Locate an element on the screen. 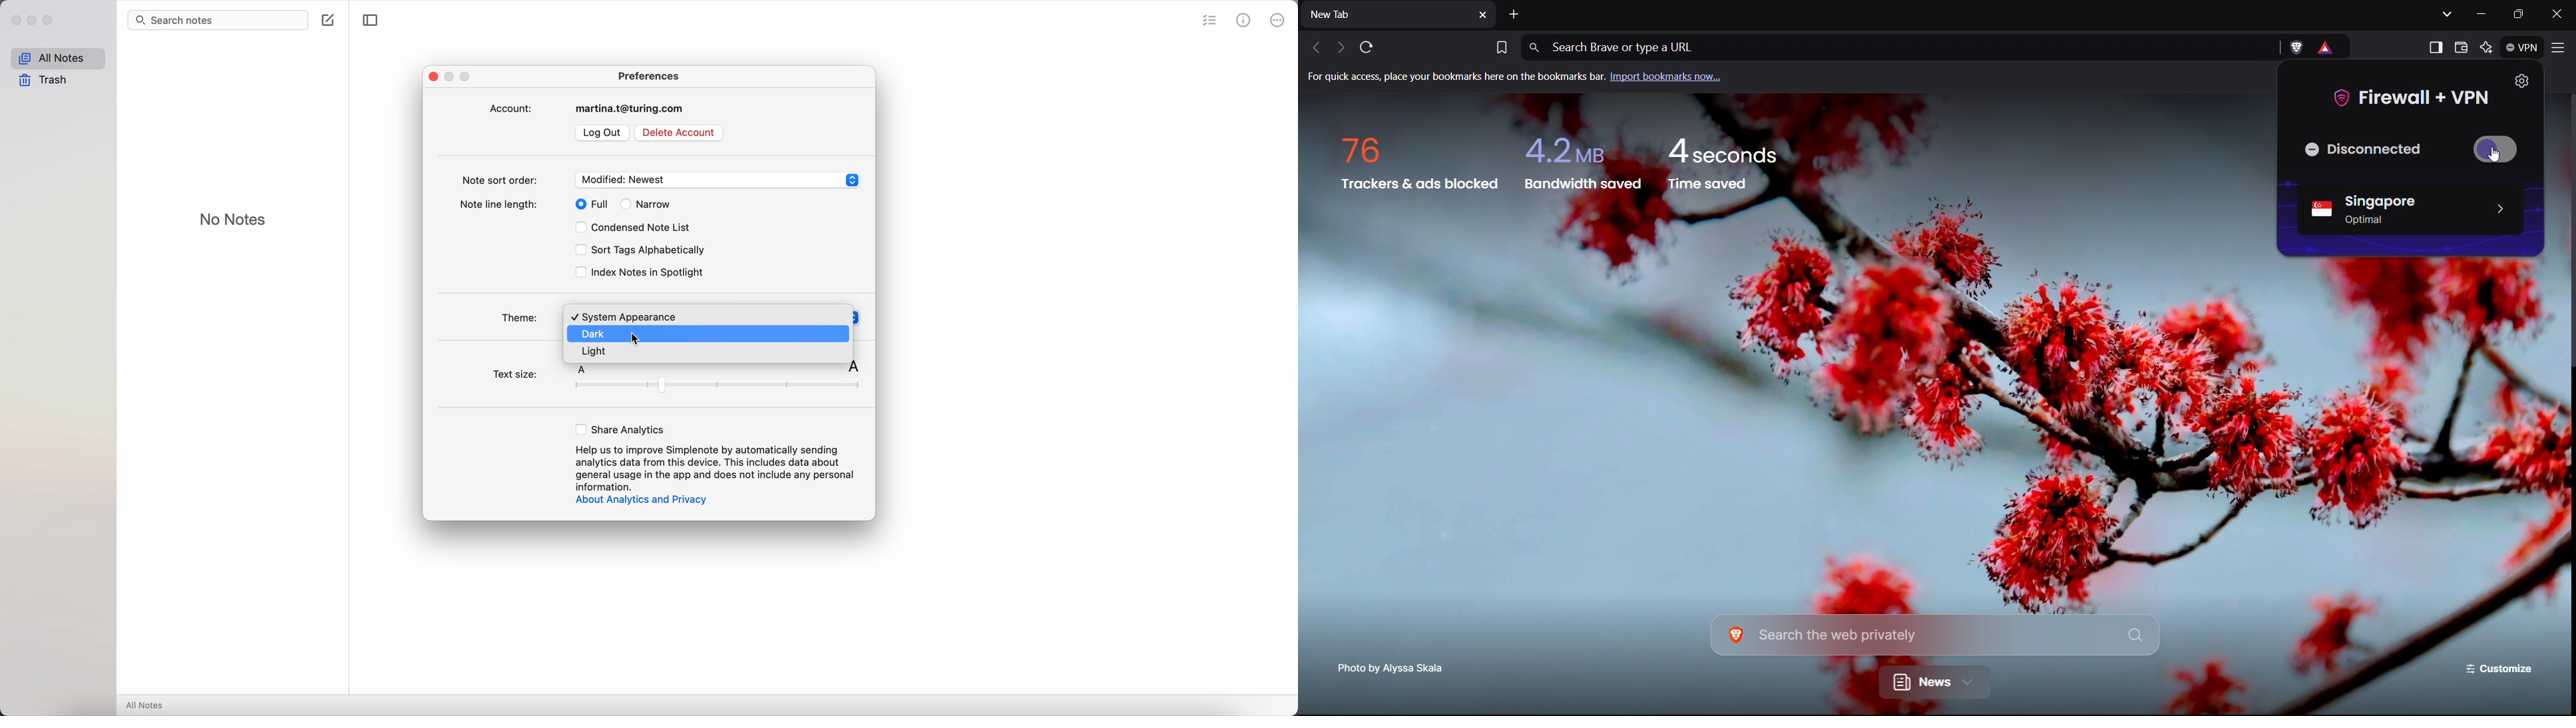 This screenshot has height=728, width=2576. sort tags alphabetically is located at coordinates (639, 251).